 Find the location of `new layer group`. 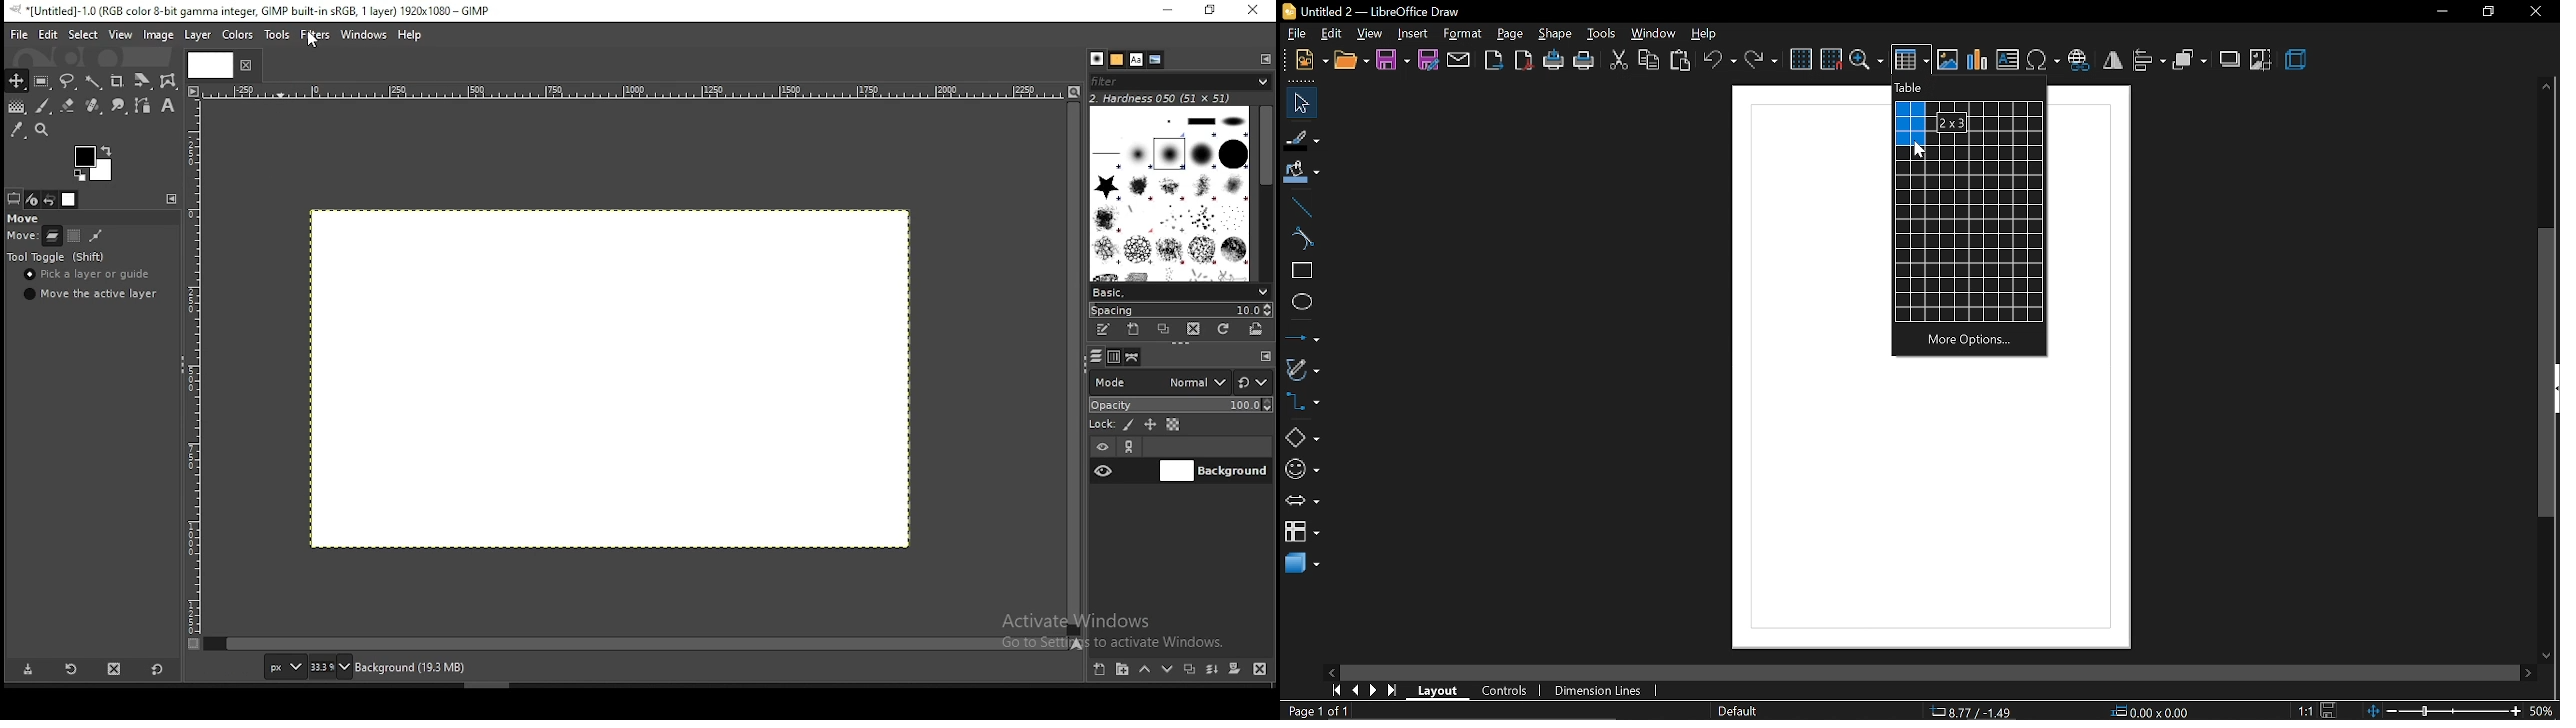

new layer group is located at coordinates (1126, 669).